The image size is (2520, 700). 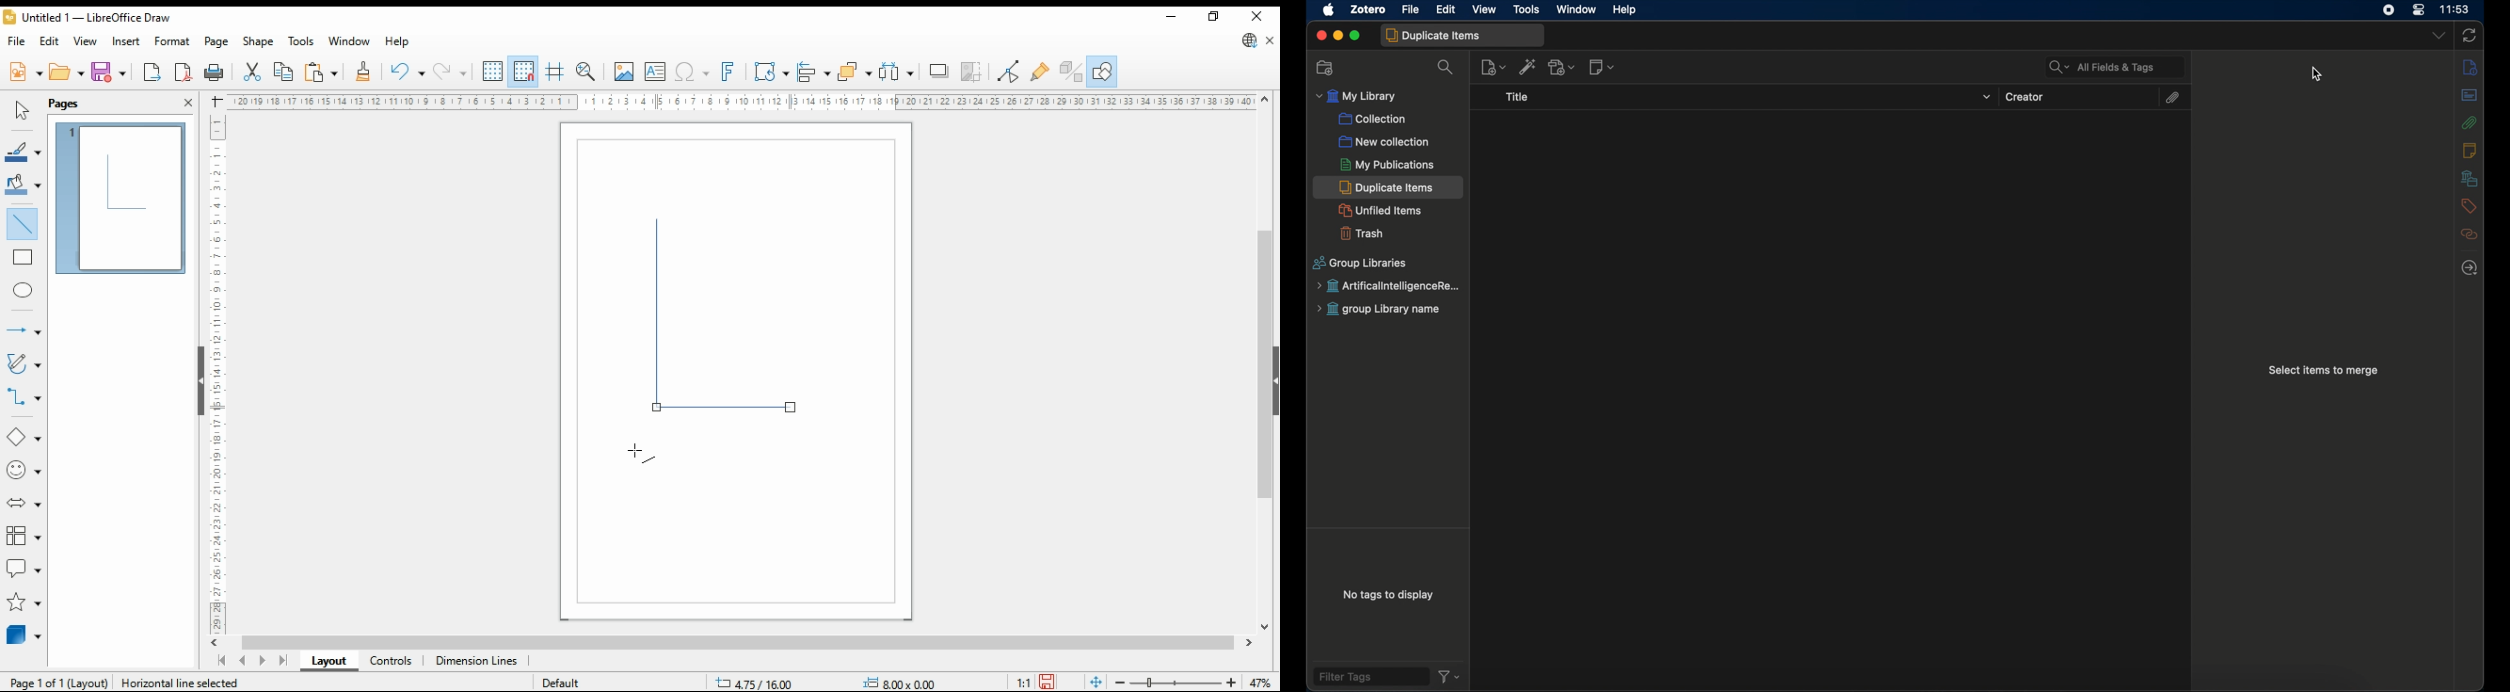 I want to click on previous page, so click(x=242, y=662).